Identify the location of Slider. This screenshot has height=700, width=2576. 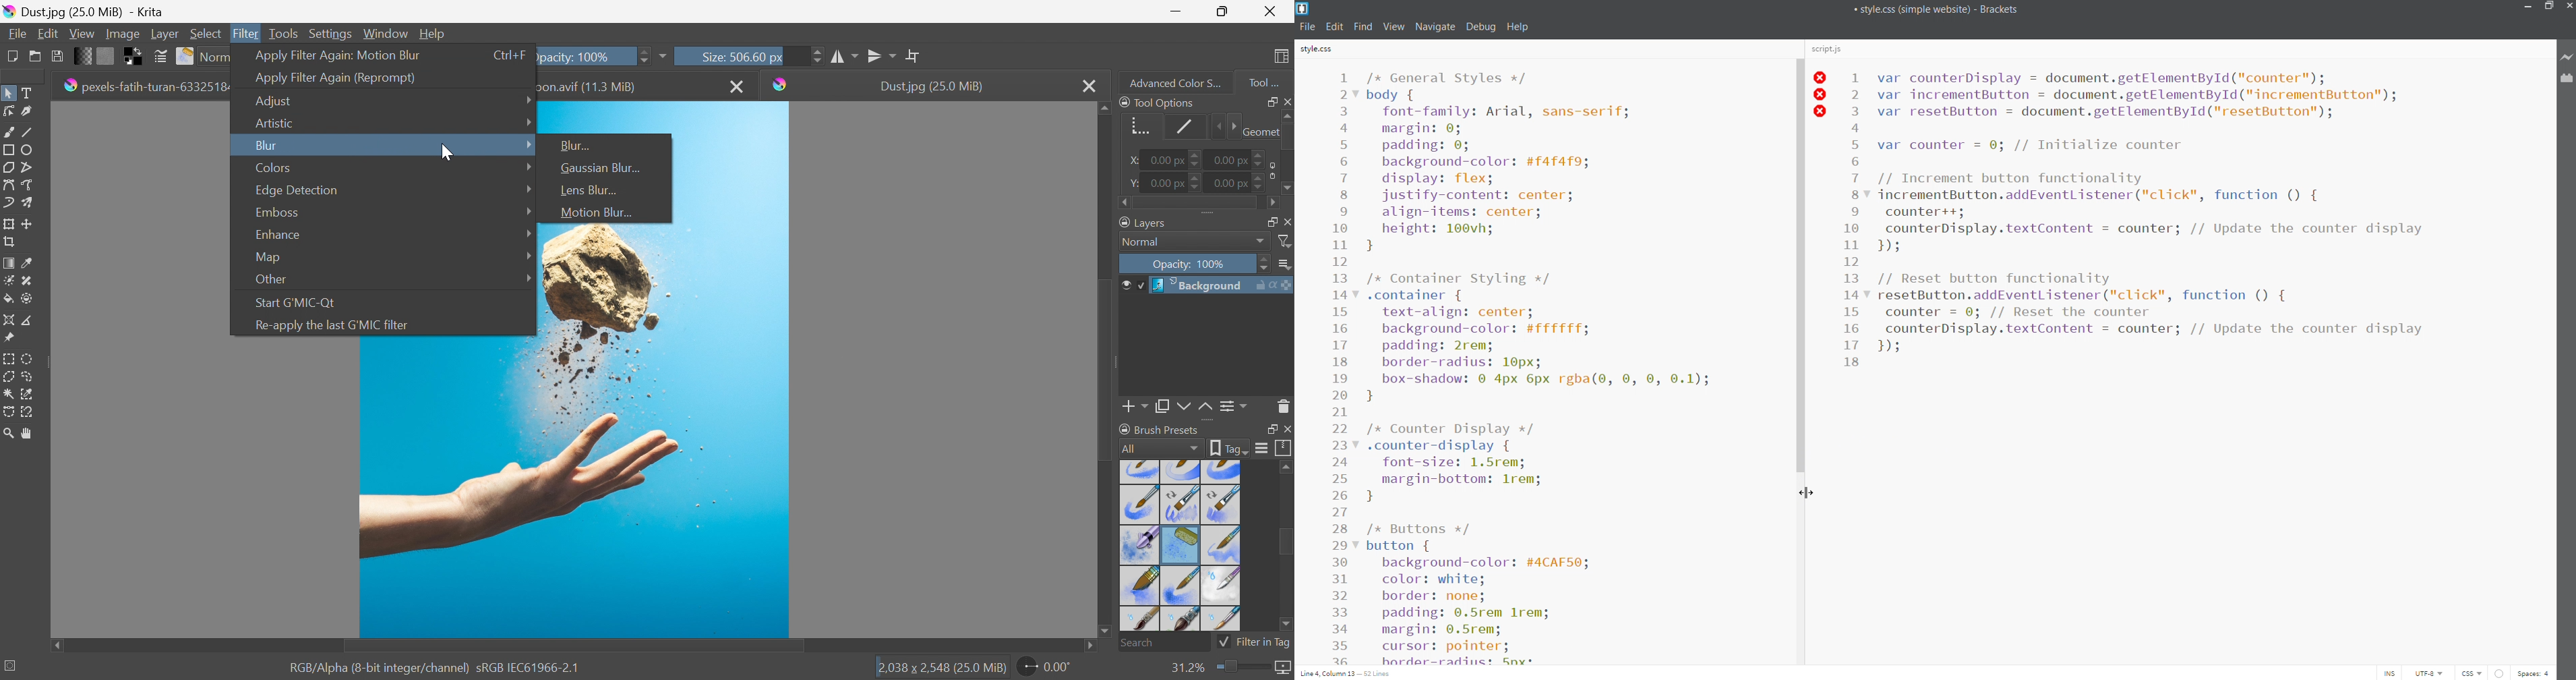
(1260, 155).